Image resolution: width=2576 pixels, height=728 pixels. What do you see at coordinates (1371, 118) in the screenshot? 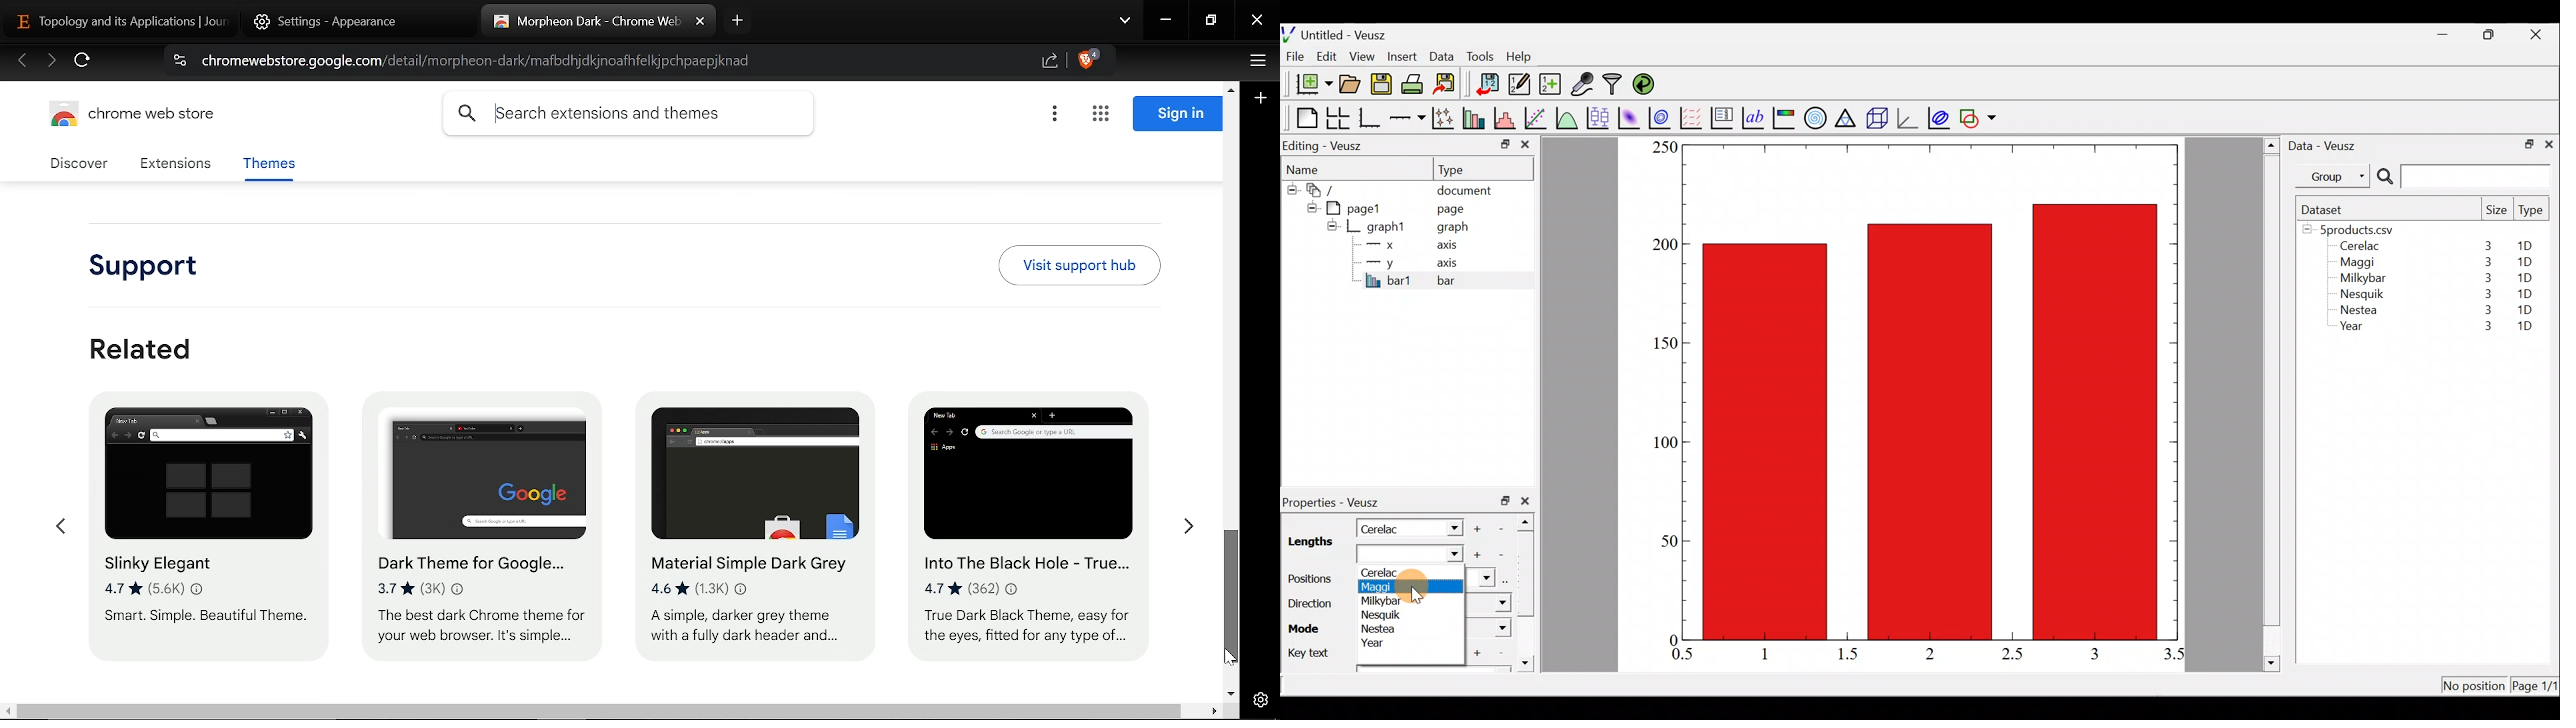
I see `Base graph` at bounding box center [1371, 118].